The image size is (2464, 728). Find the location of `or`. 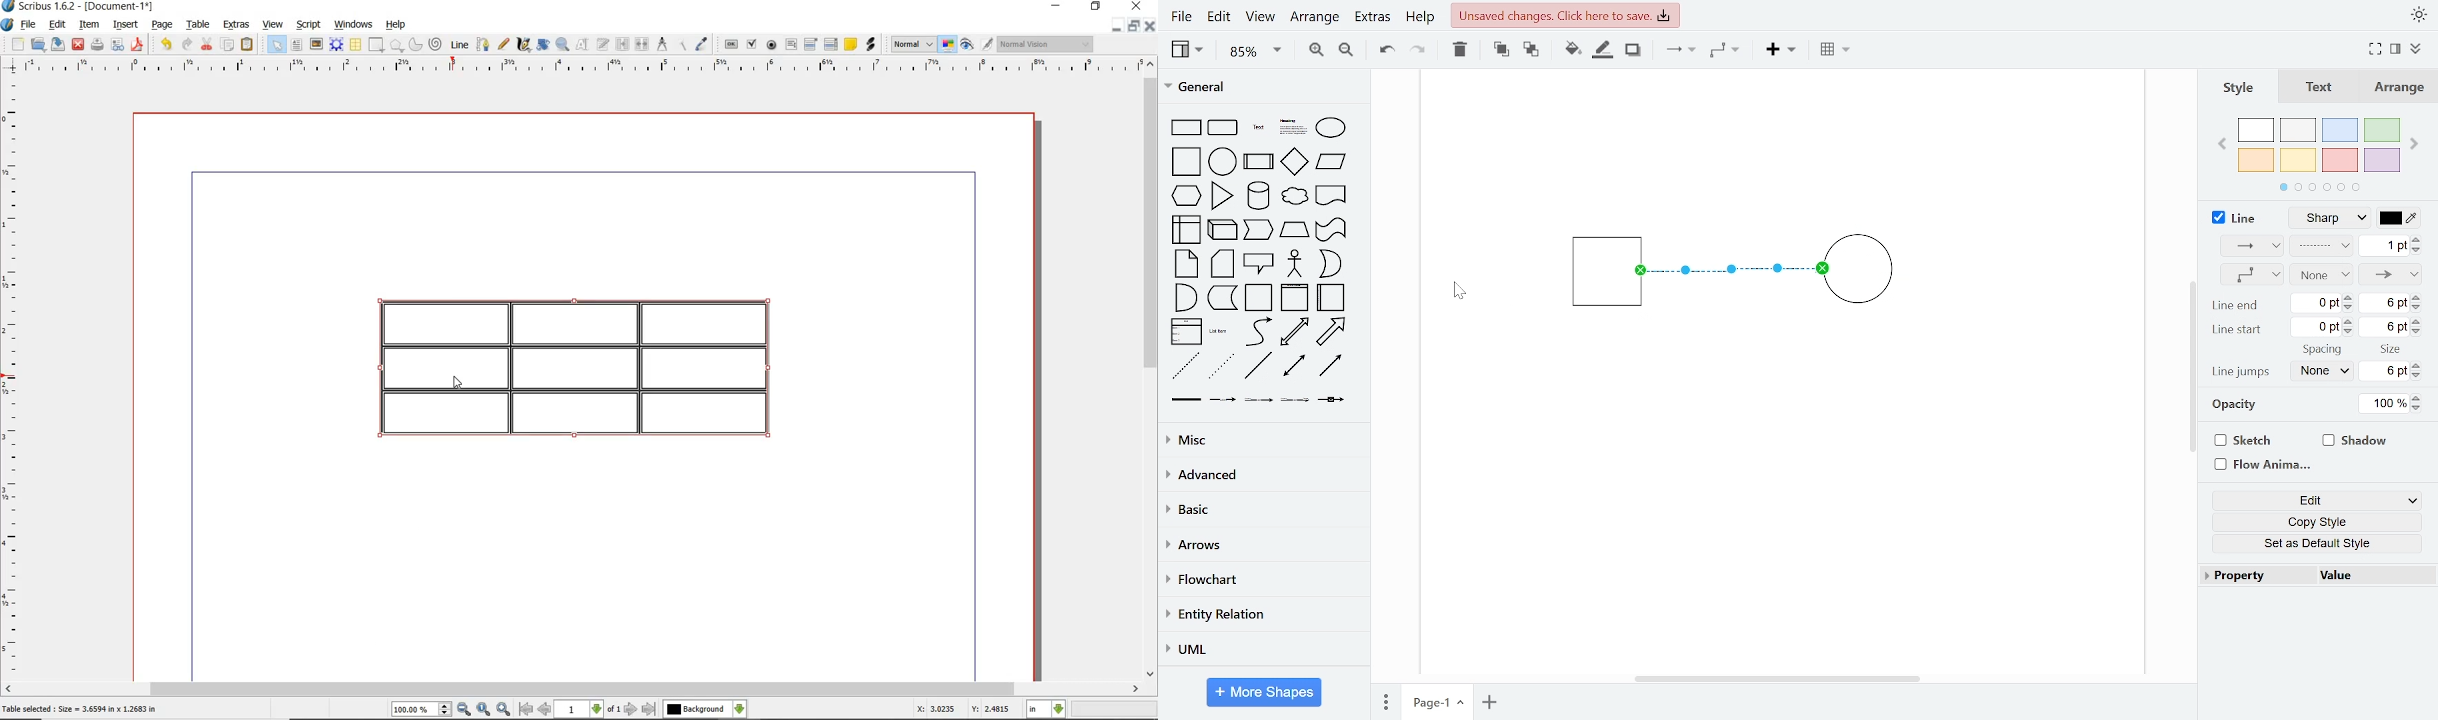

or is located at coordinates (1330, 264).